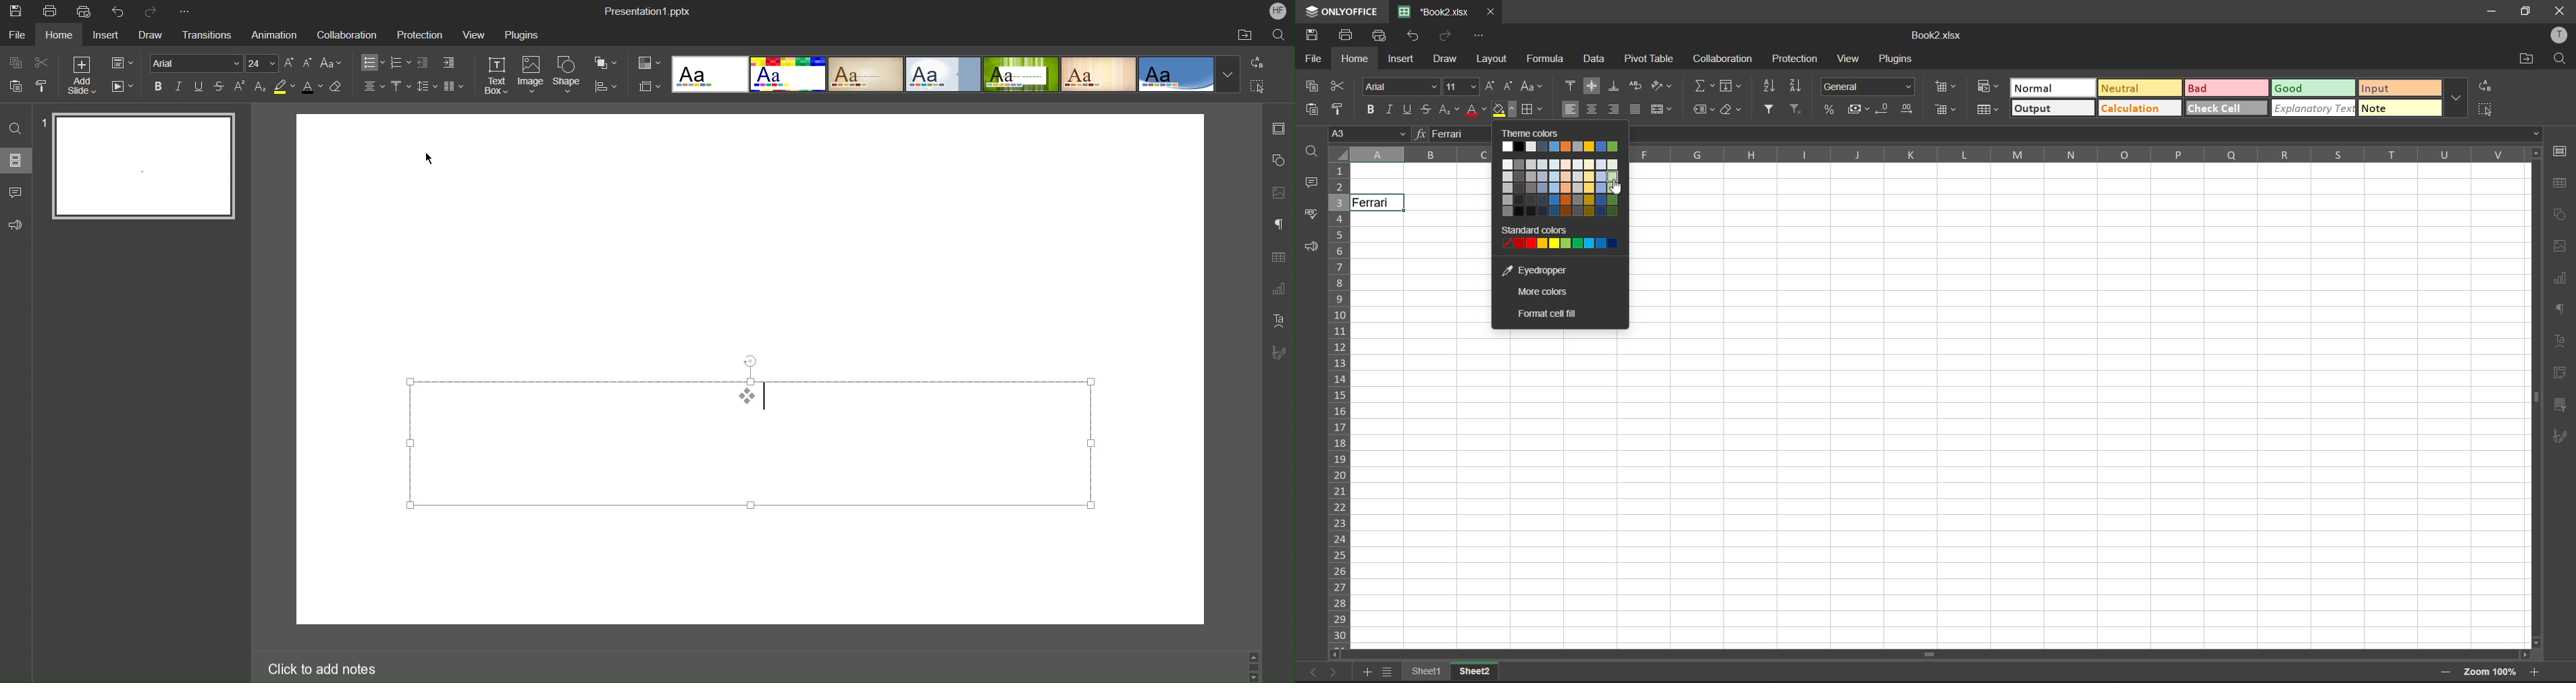 The width and height of the screenshot is (2576, 700). Describe the element at coordinates (1371, 109) in the screenshot. I see `bold` at that location.